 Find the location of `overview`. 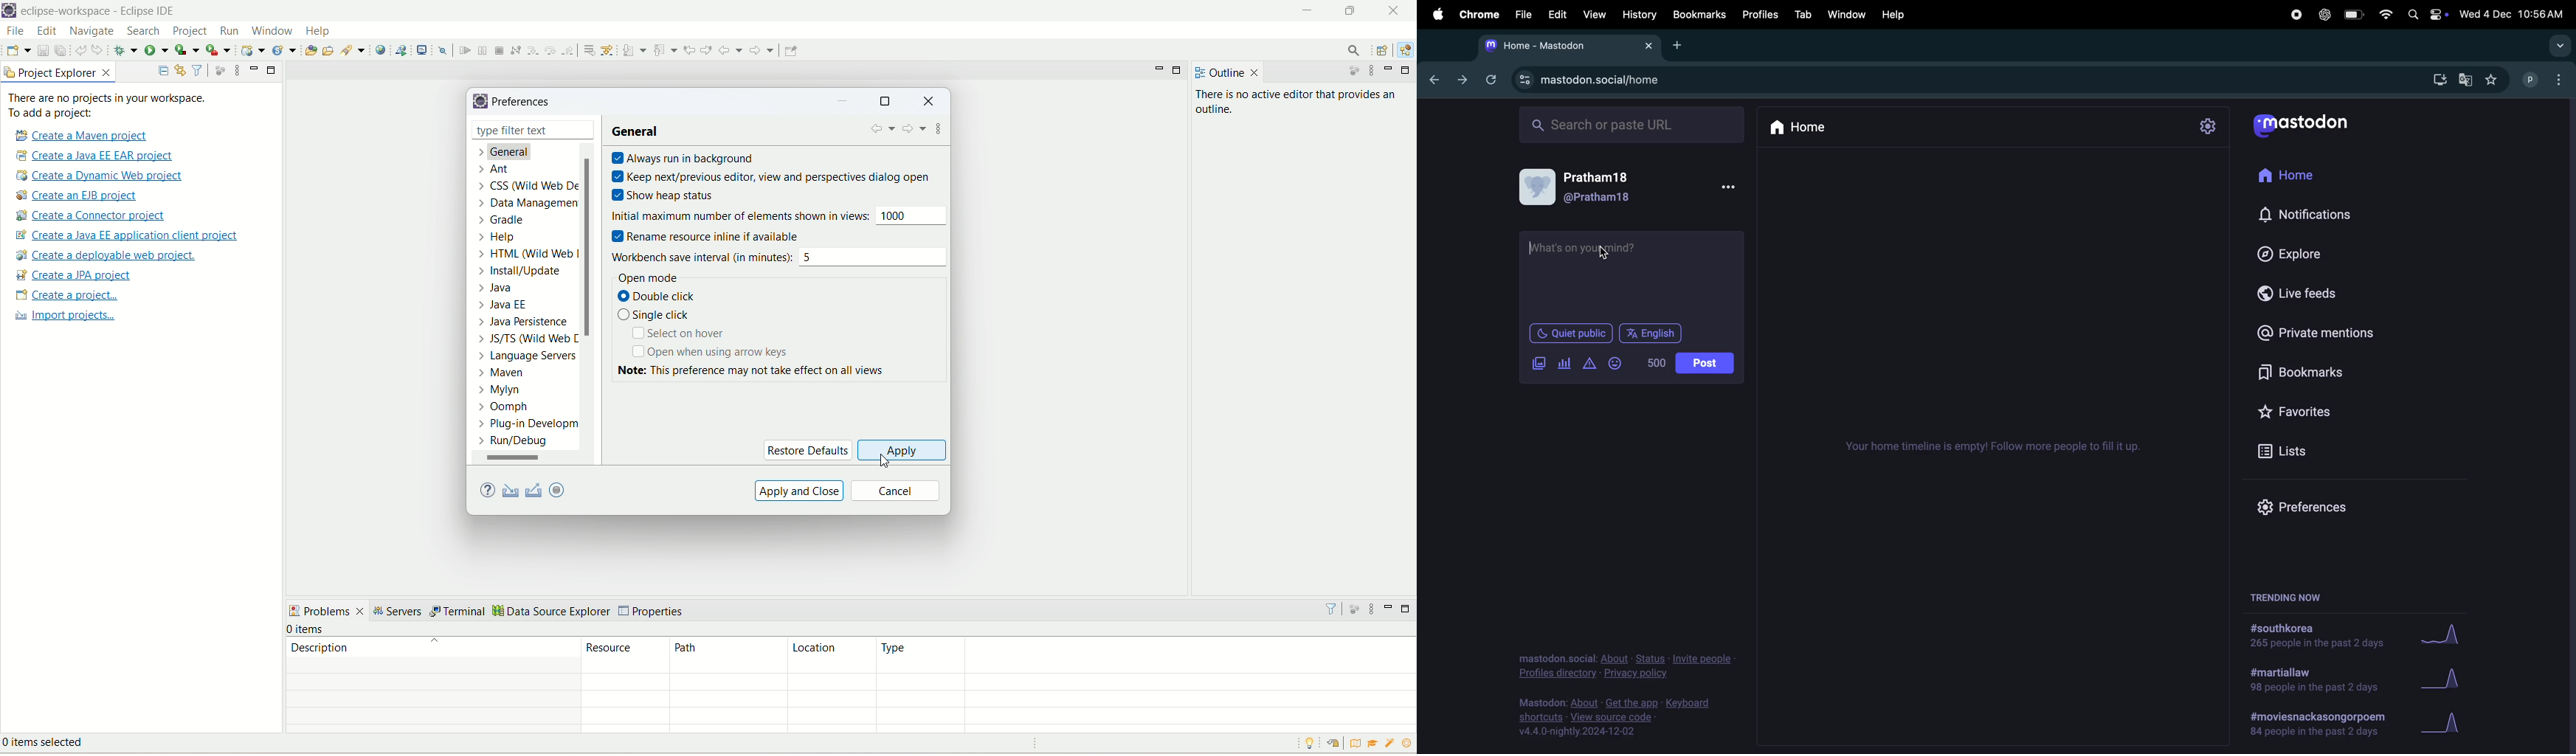

overview is located at coordinates (1353, 742).